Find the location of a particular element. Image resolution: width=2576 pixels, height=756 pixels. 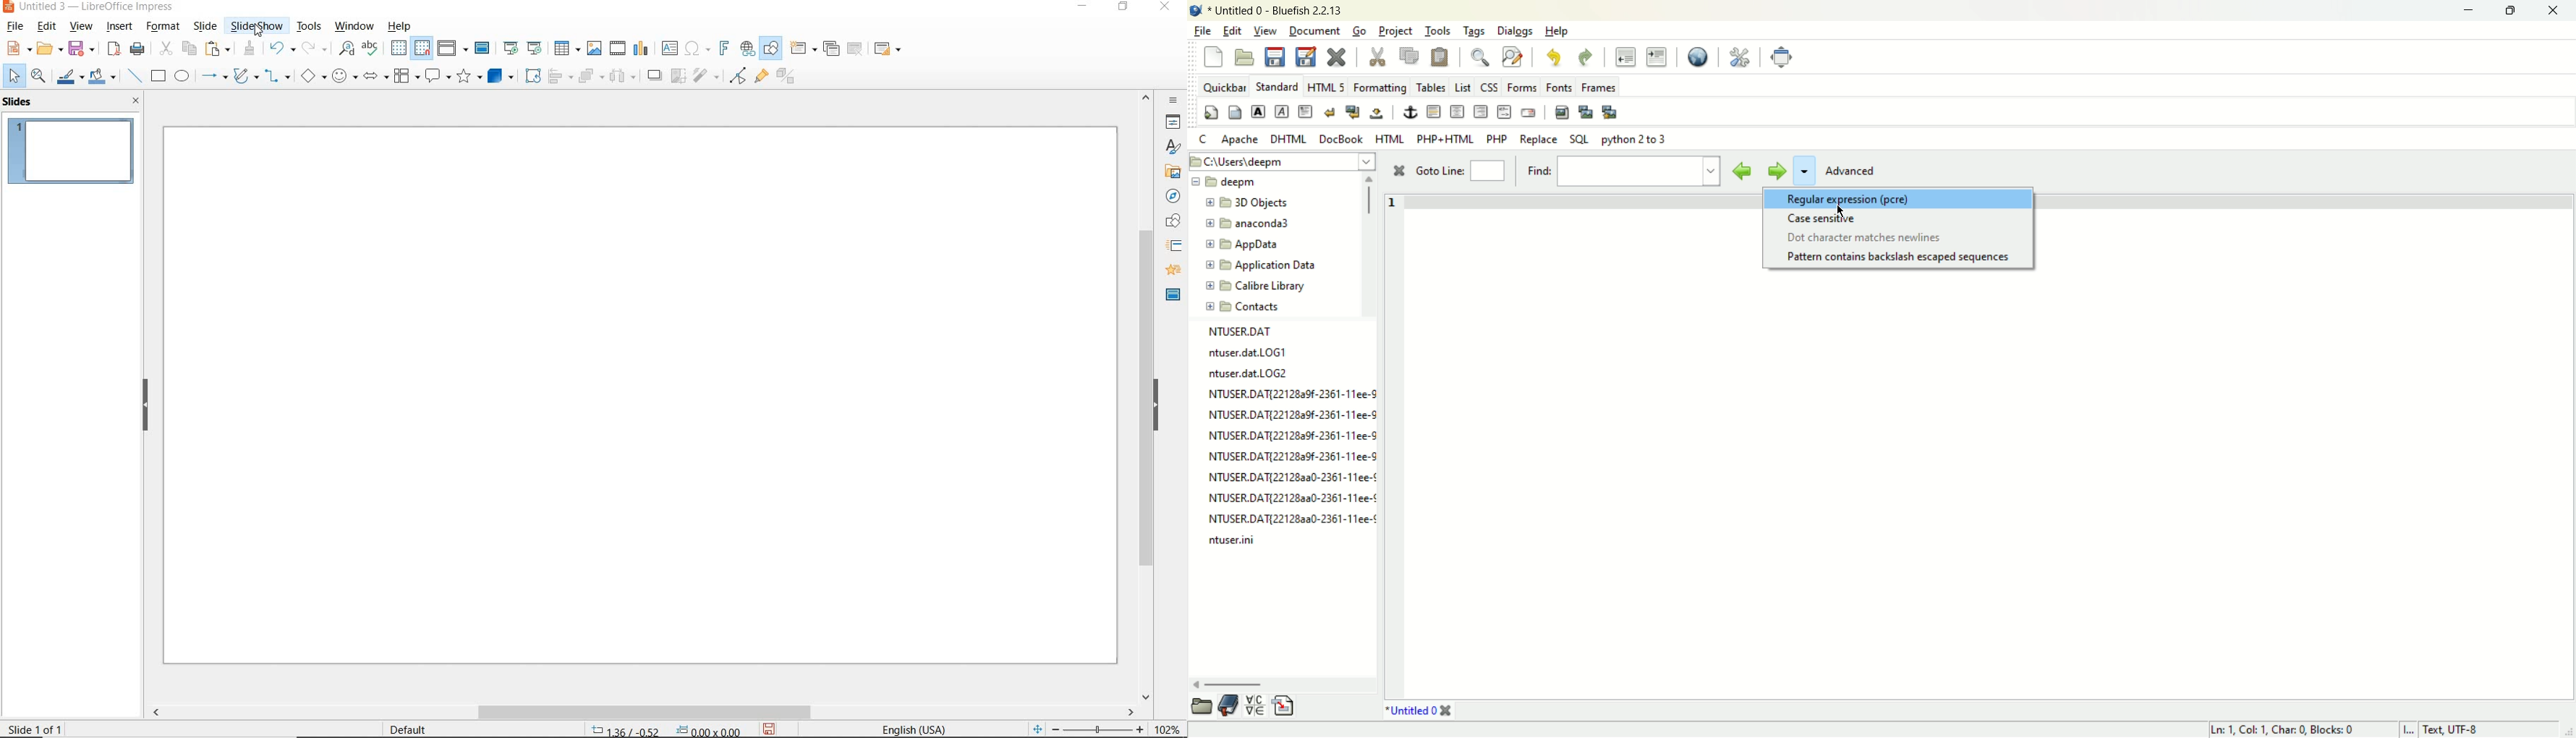

show find bar is located at coordinates (1481, 56).